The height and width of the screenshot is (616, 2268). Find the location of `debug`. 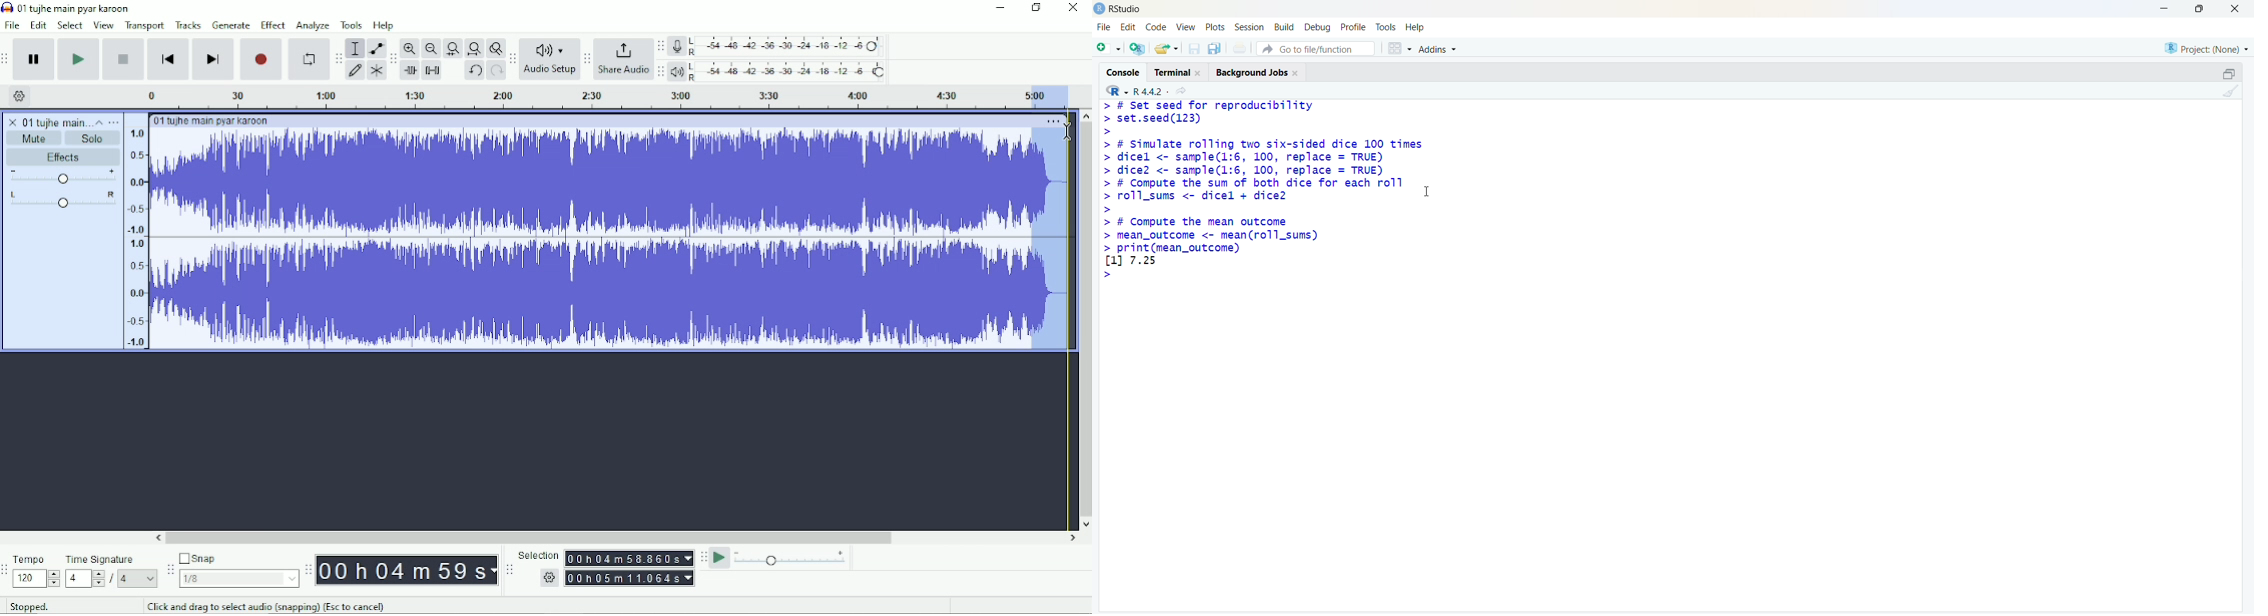

debug is located at coordinates (1317, 28).